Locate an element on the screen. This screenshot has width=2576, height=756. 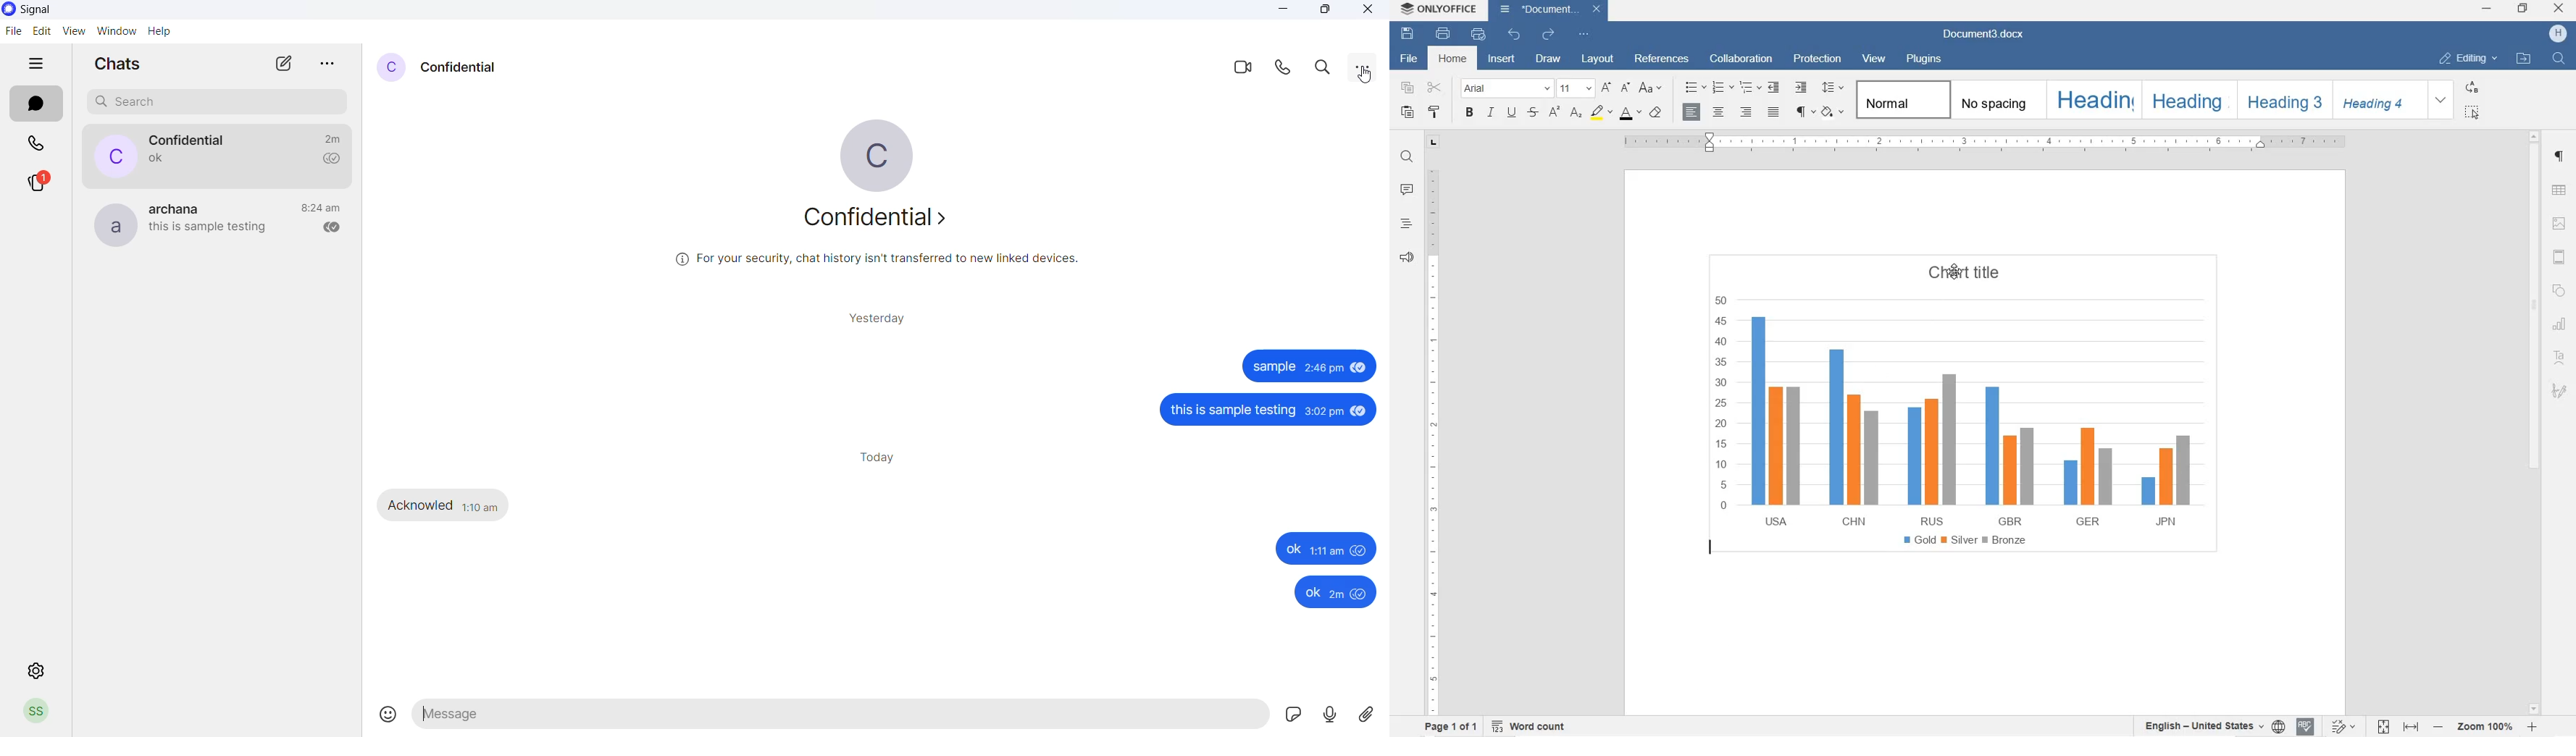
CLEAR STYLE is located at coordinates (1656, 113).